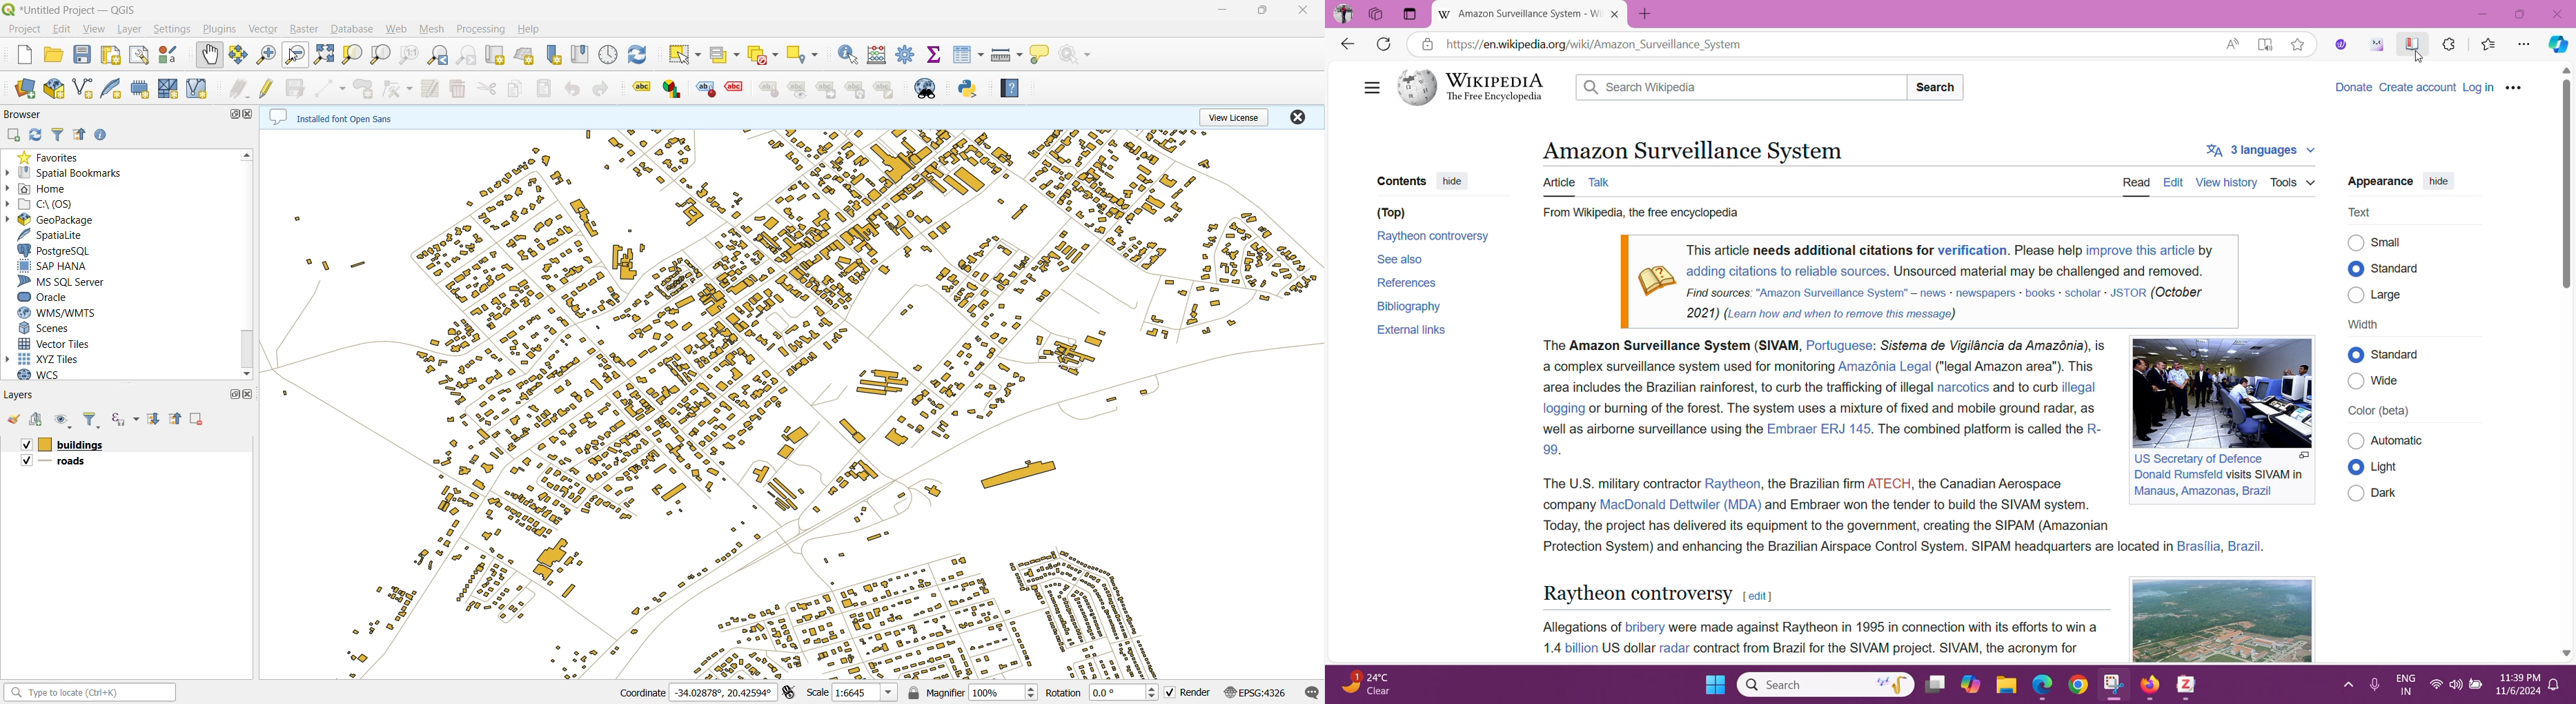 This screenshot has height=728, width=2576. What do you see at coordinates (969, 55) in the screenshot?
I see `attributes table` at bounding box center [969, 55].